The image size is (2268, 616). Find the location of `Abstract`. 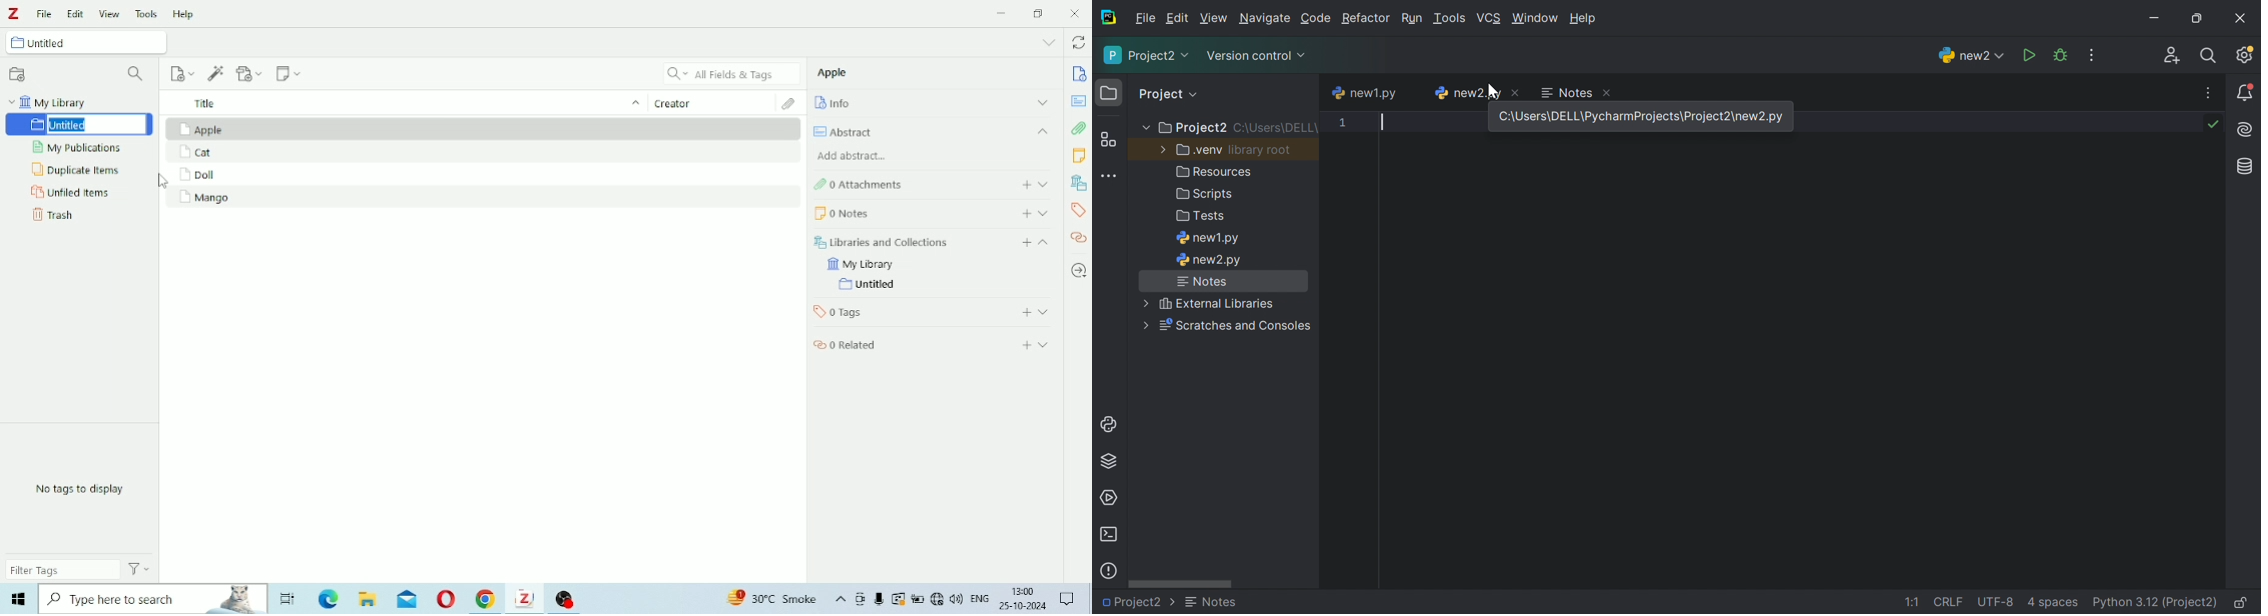

Abstract is located at coordinates (933, 131).